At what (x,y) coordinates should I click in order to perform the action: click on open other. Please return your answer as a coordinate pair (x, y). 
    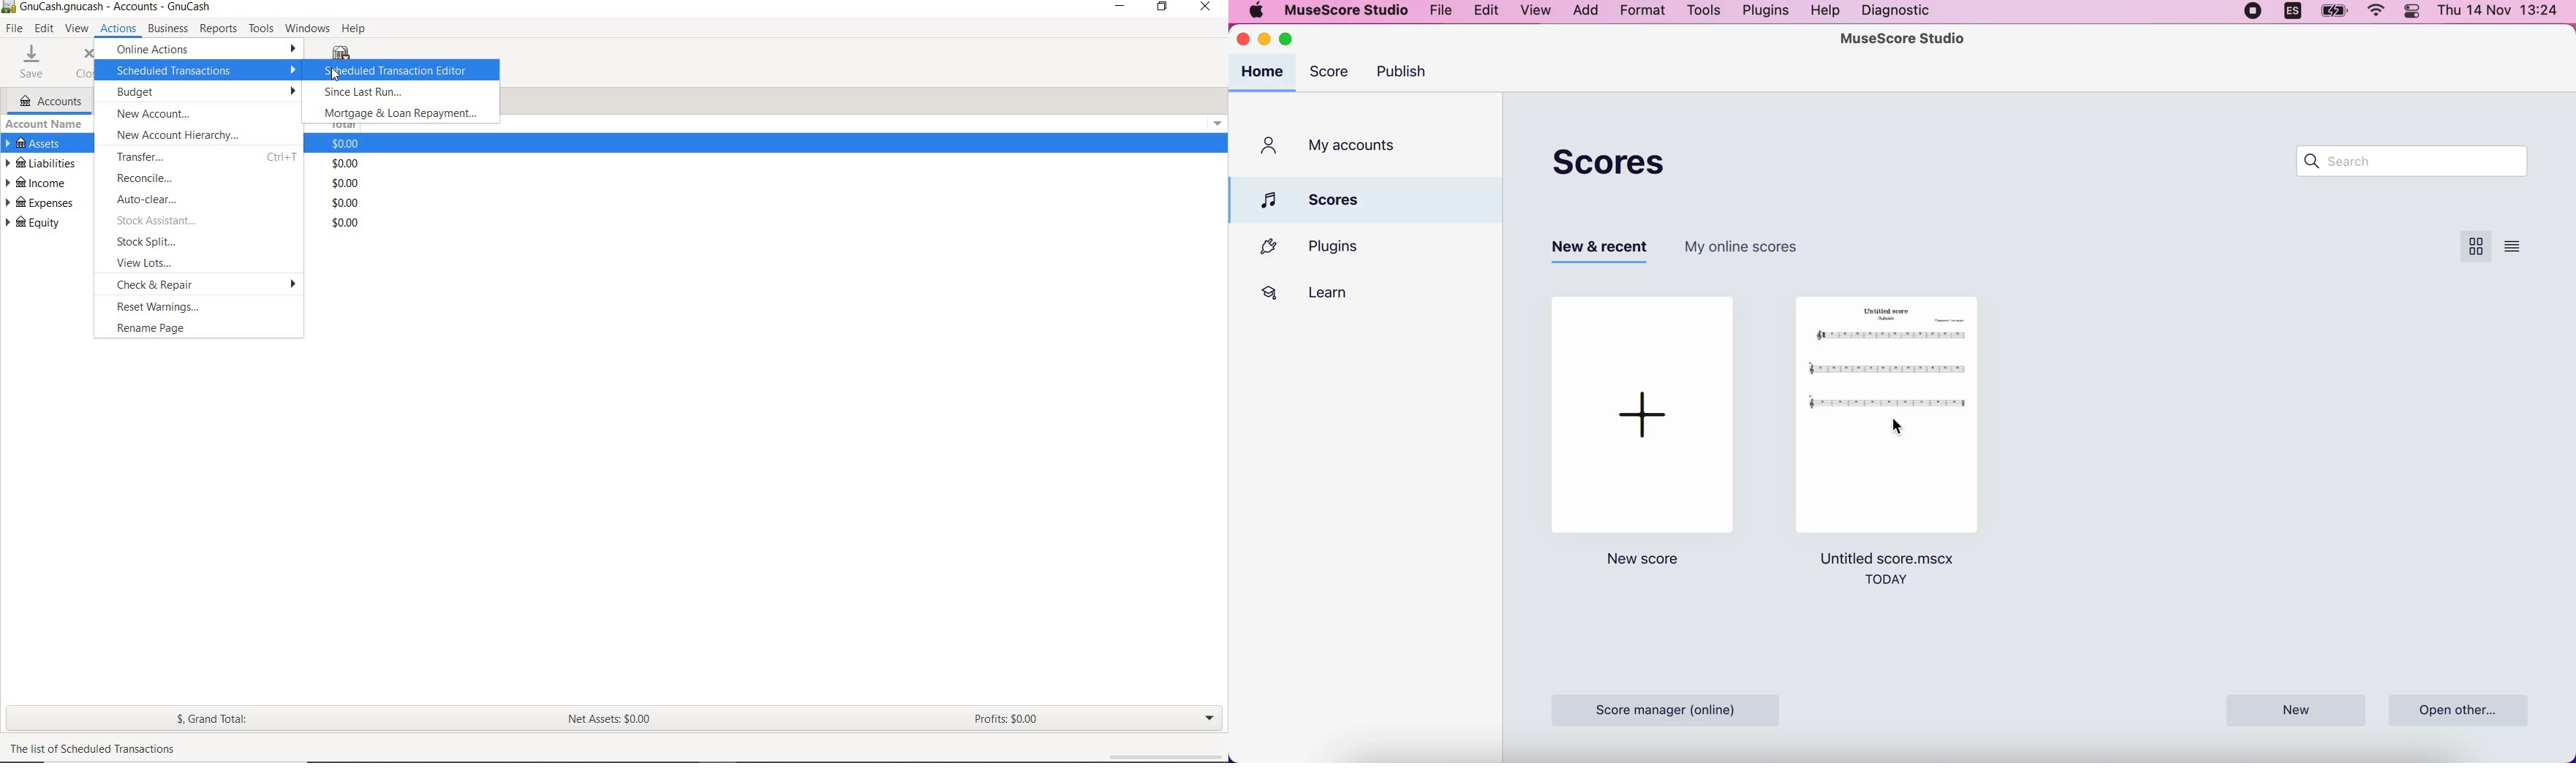
    Looking at the image, I should click on (2463, 709).